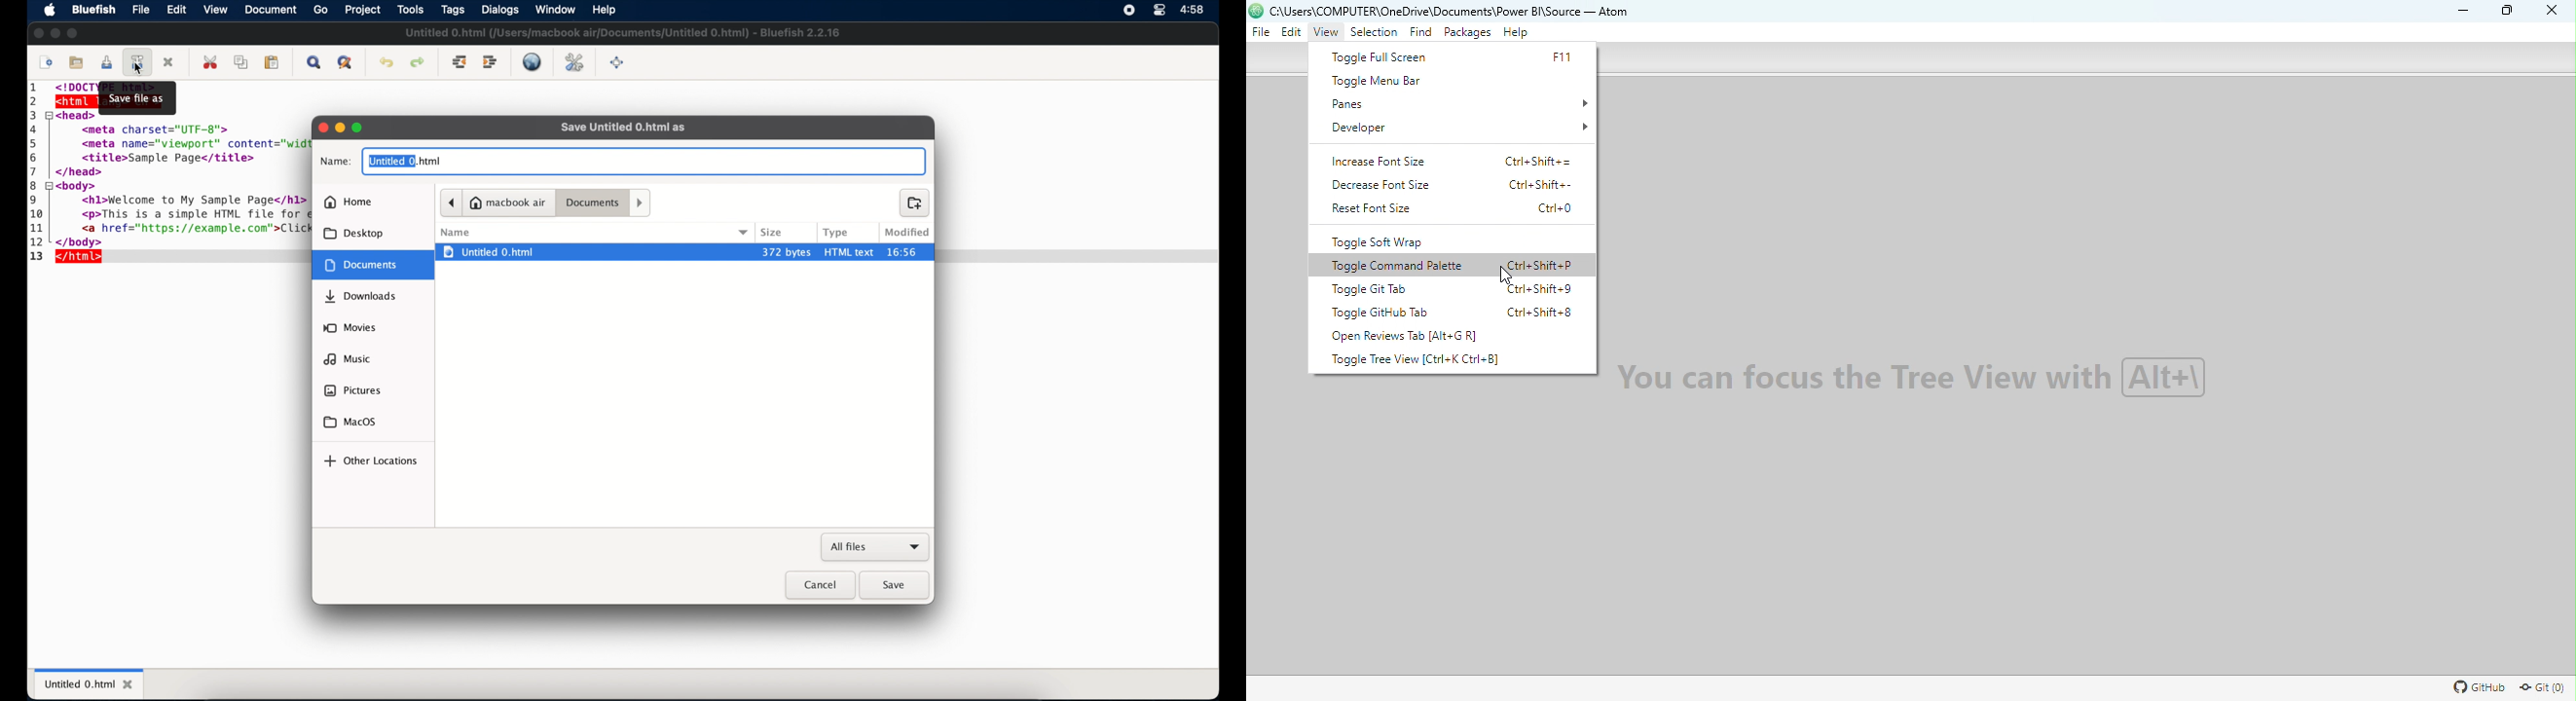 Image resolution: width=2576 pixels, height=728 pixels. What do you see at coordinates (838, 233) in the screenshot?
I see `type` at bounding box center [838, 233].